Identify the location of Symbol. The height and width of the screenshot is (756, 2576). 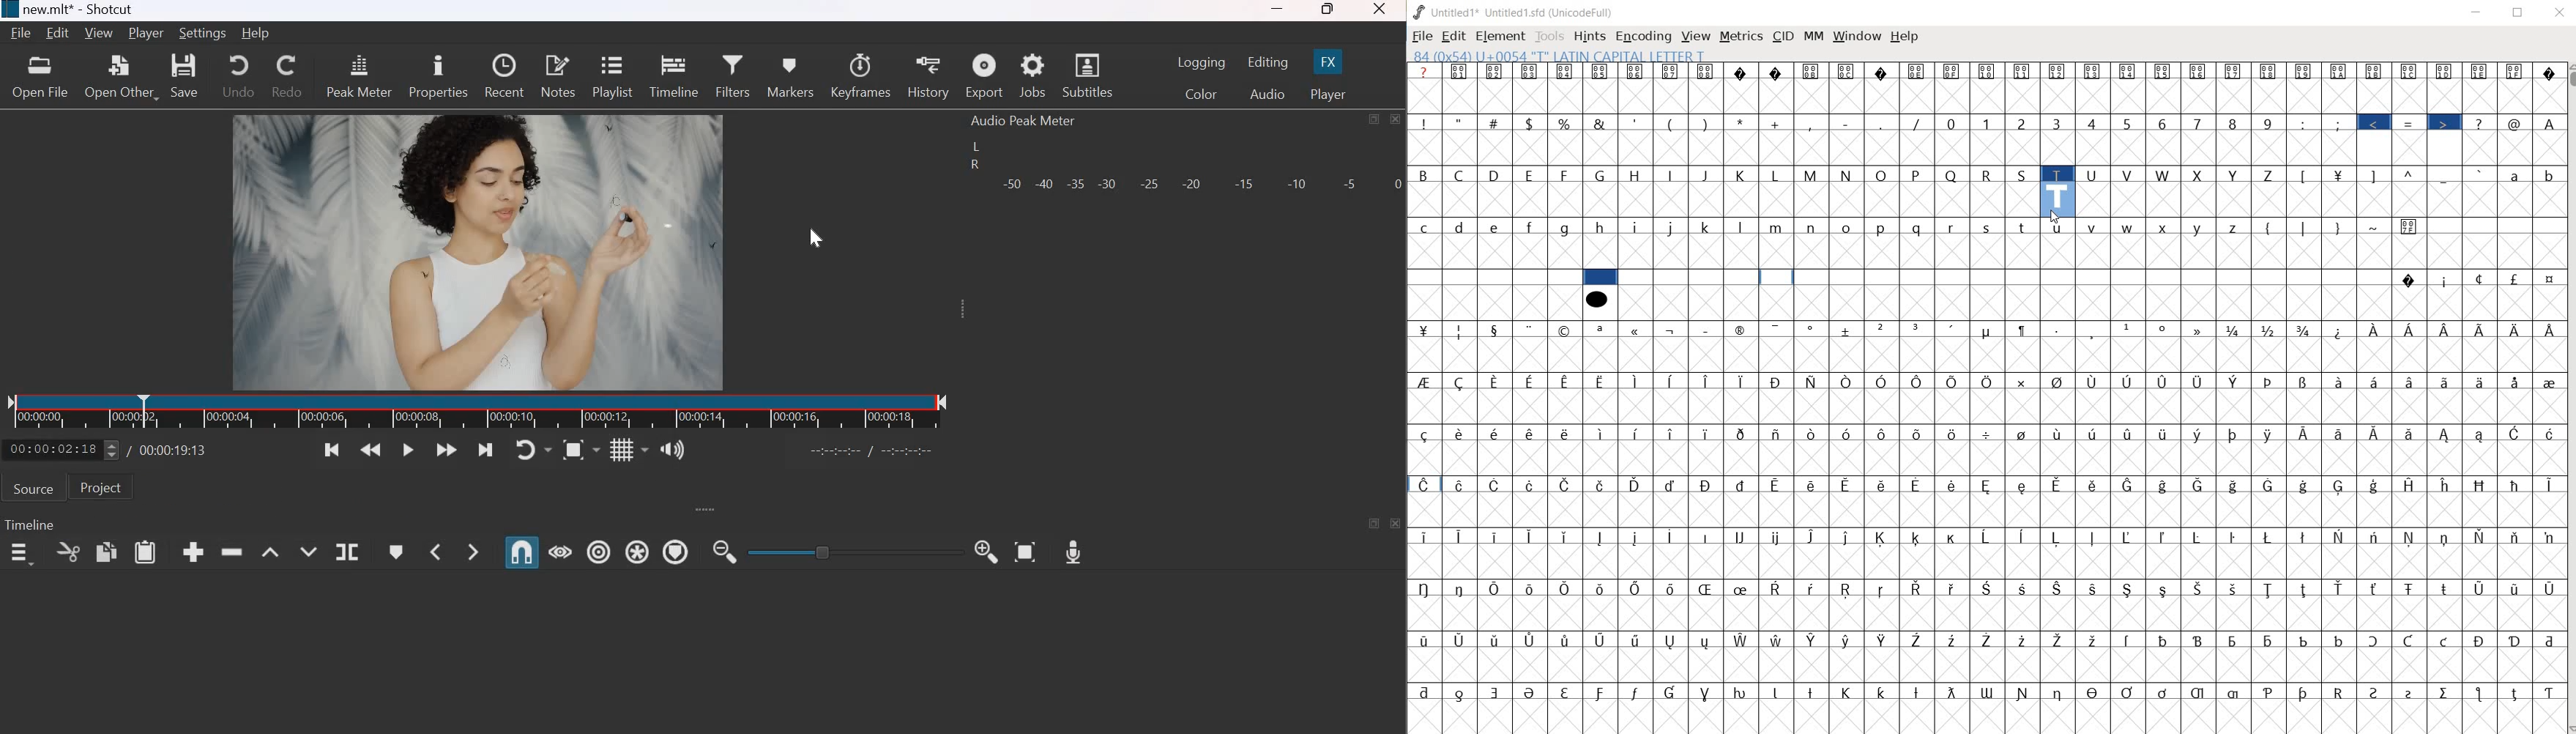
(2269, 381).